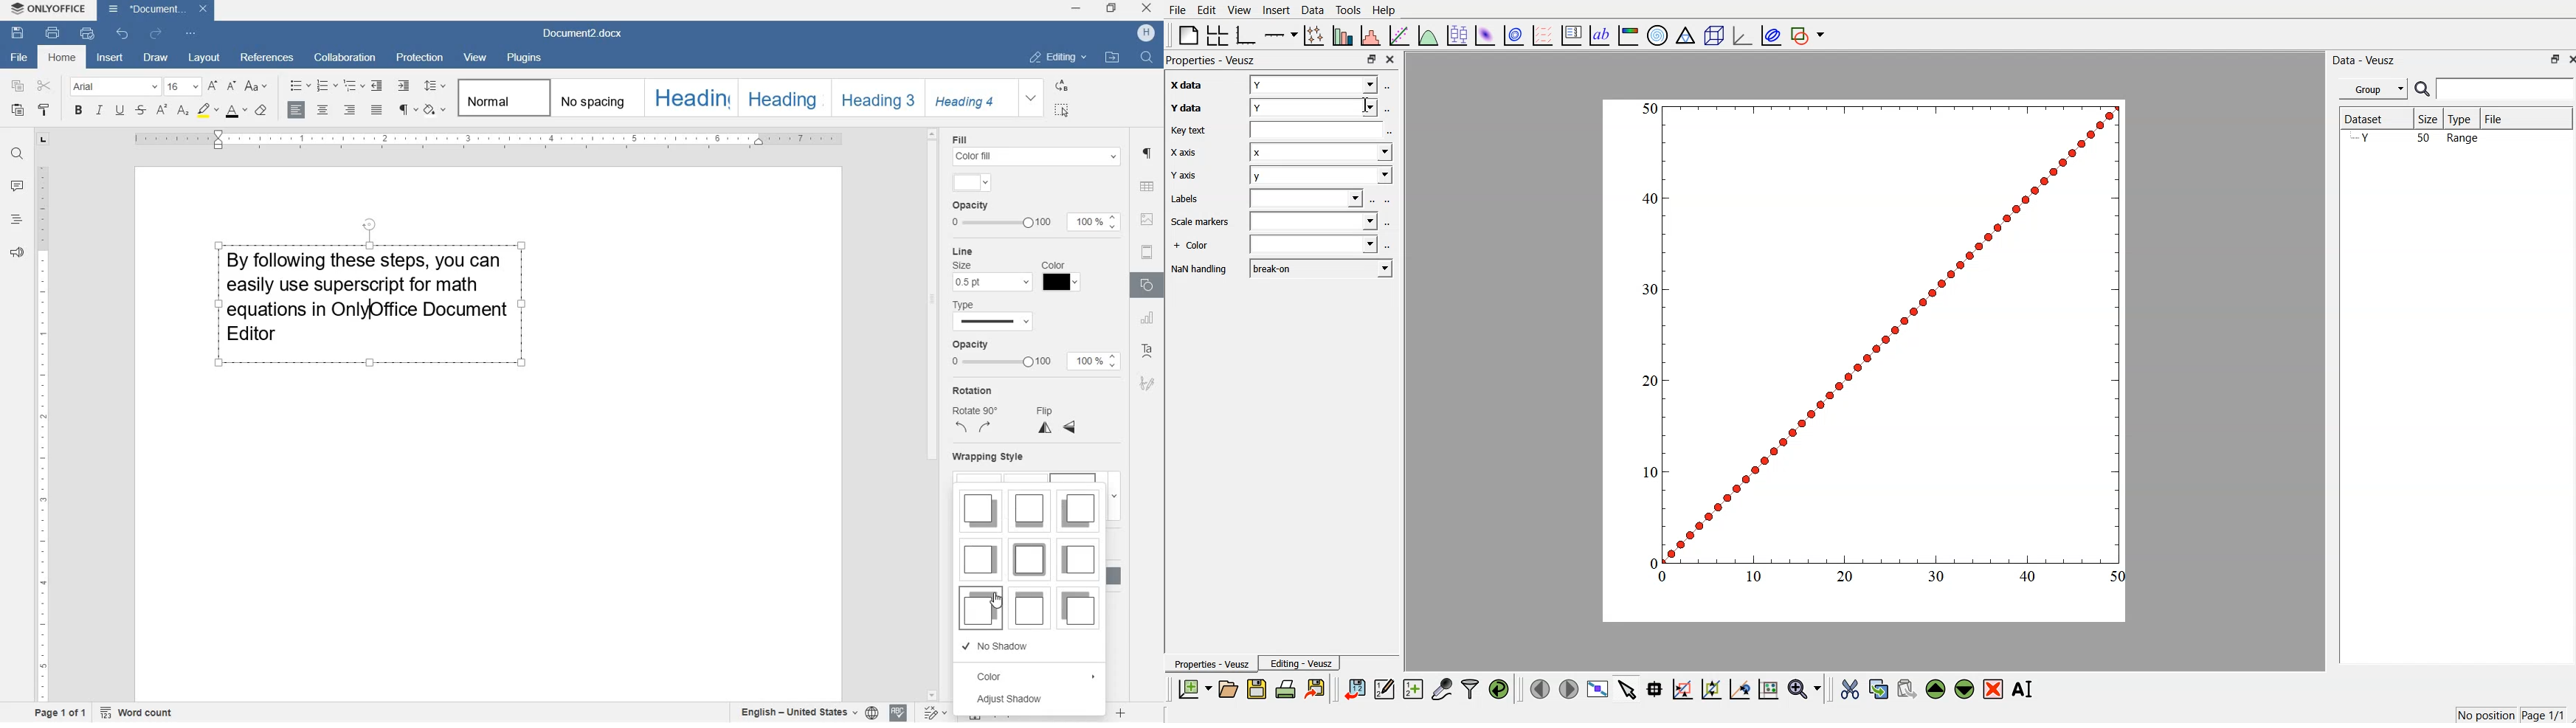 Image resolution: width=2576 pixels, height=728 pixels. Describe the element at coordinates (42, 434) in the screenshot. I see `ruler` at that location.